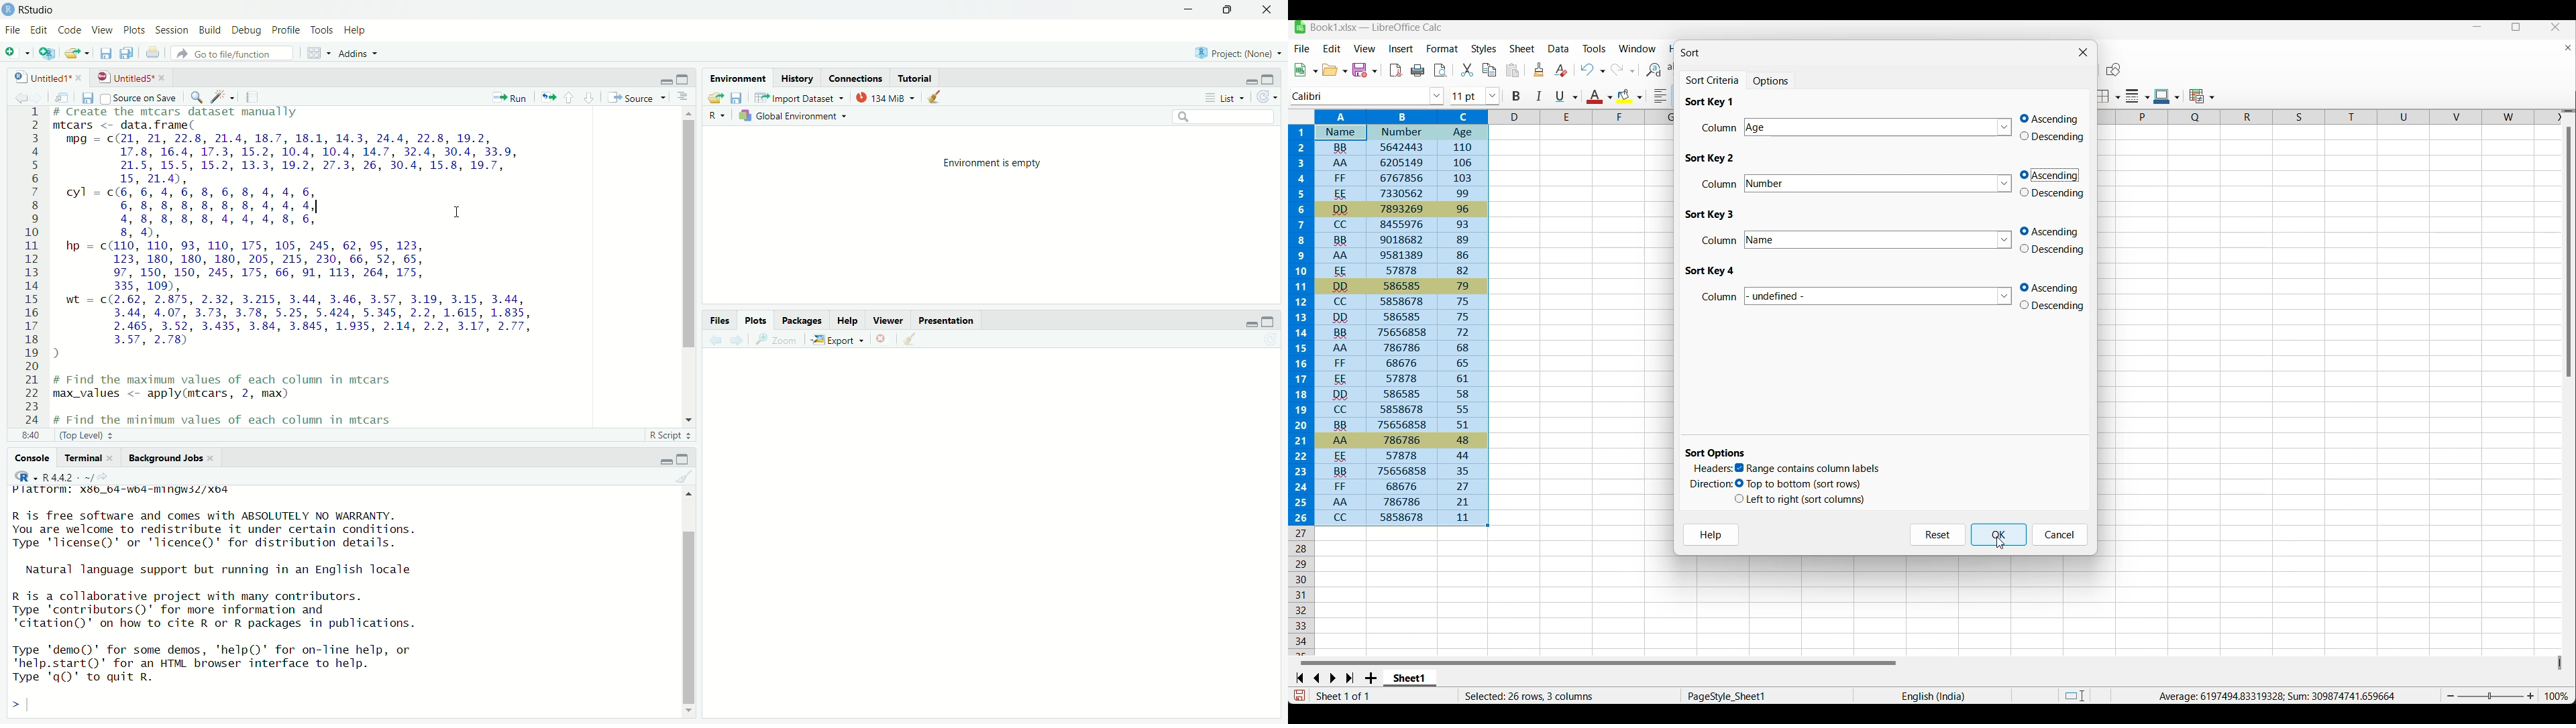 The image size is (2576, 728). Describe the element at coordinates (172, 29) in the screenshot. I see `Session` at that location.